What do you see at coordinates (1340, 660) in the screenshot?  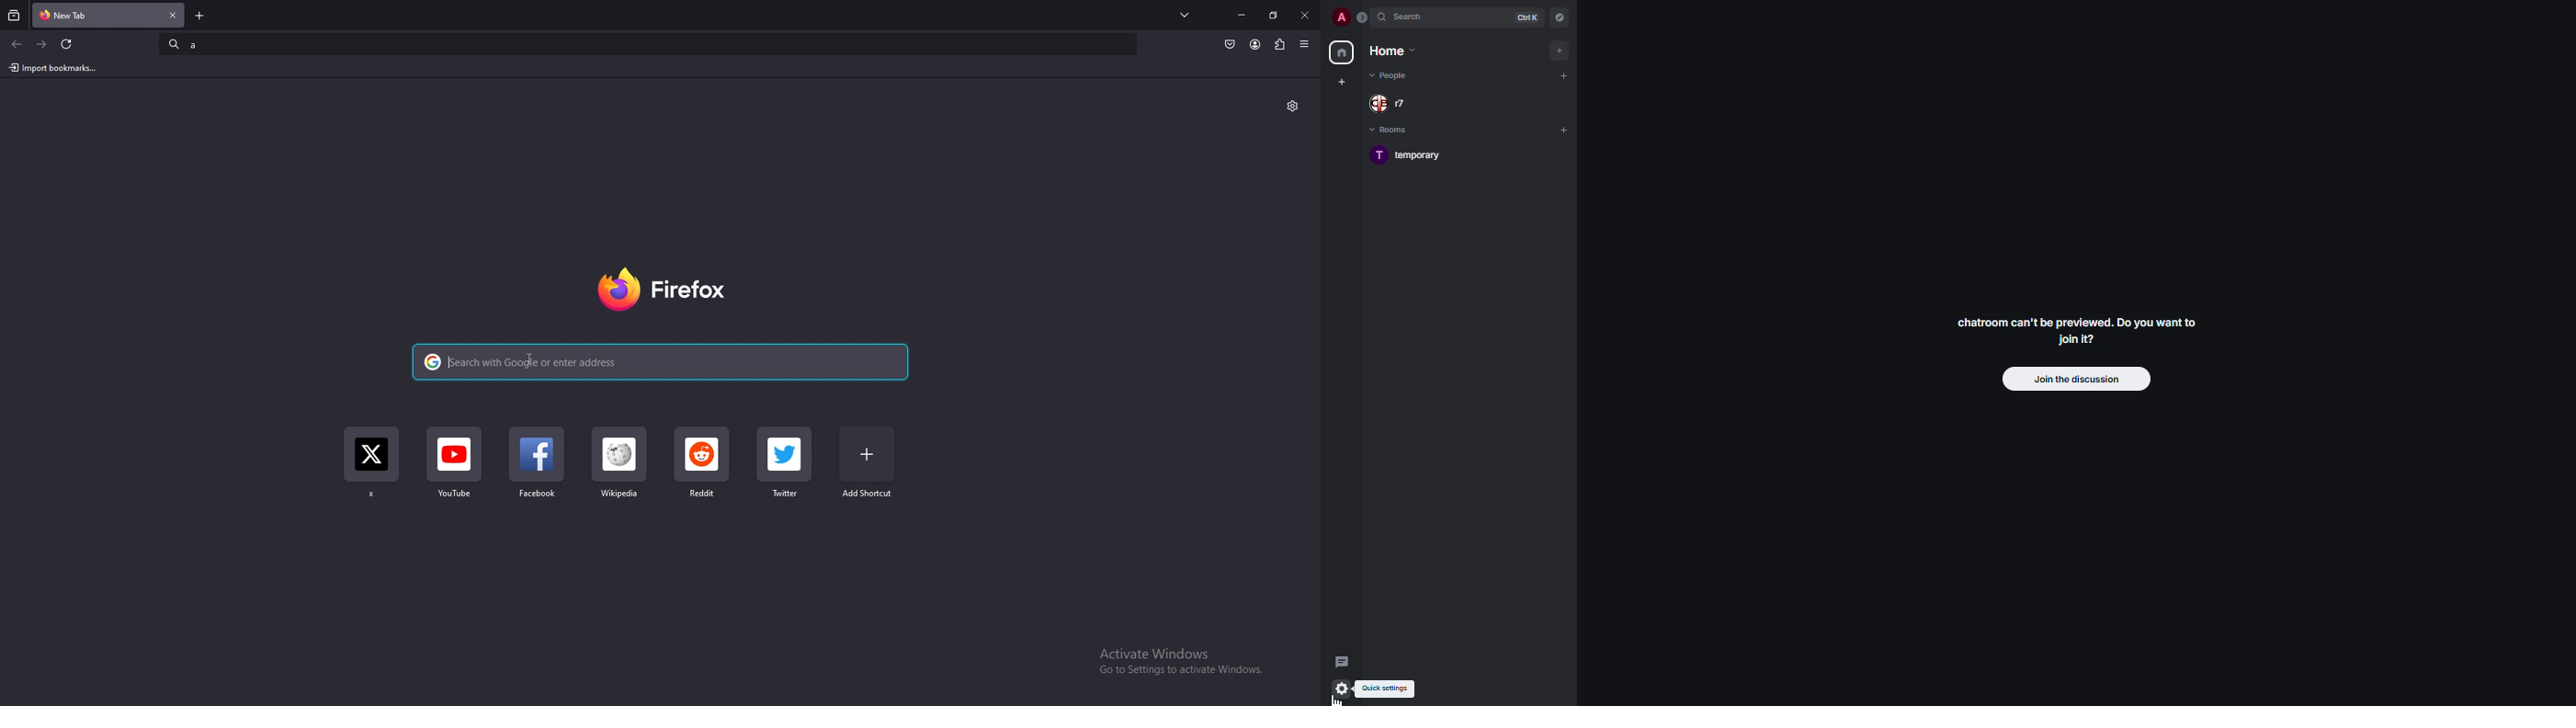 I see `threads` at bounding box center [1340, 660].